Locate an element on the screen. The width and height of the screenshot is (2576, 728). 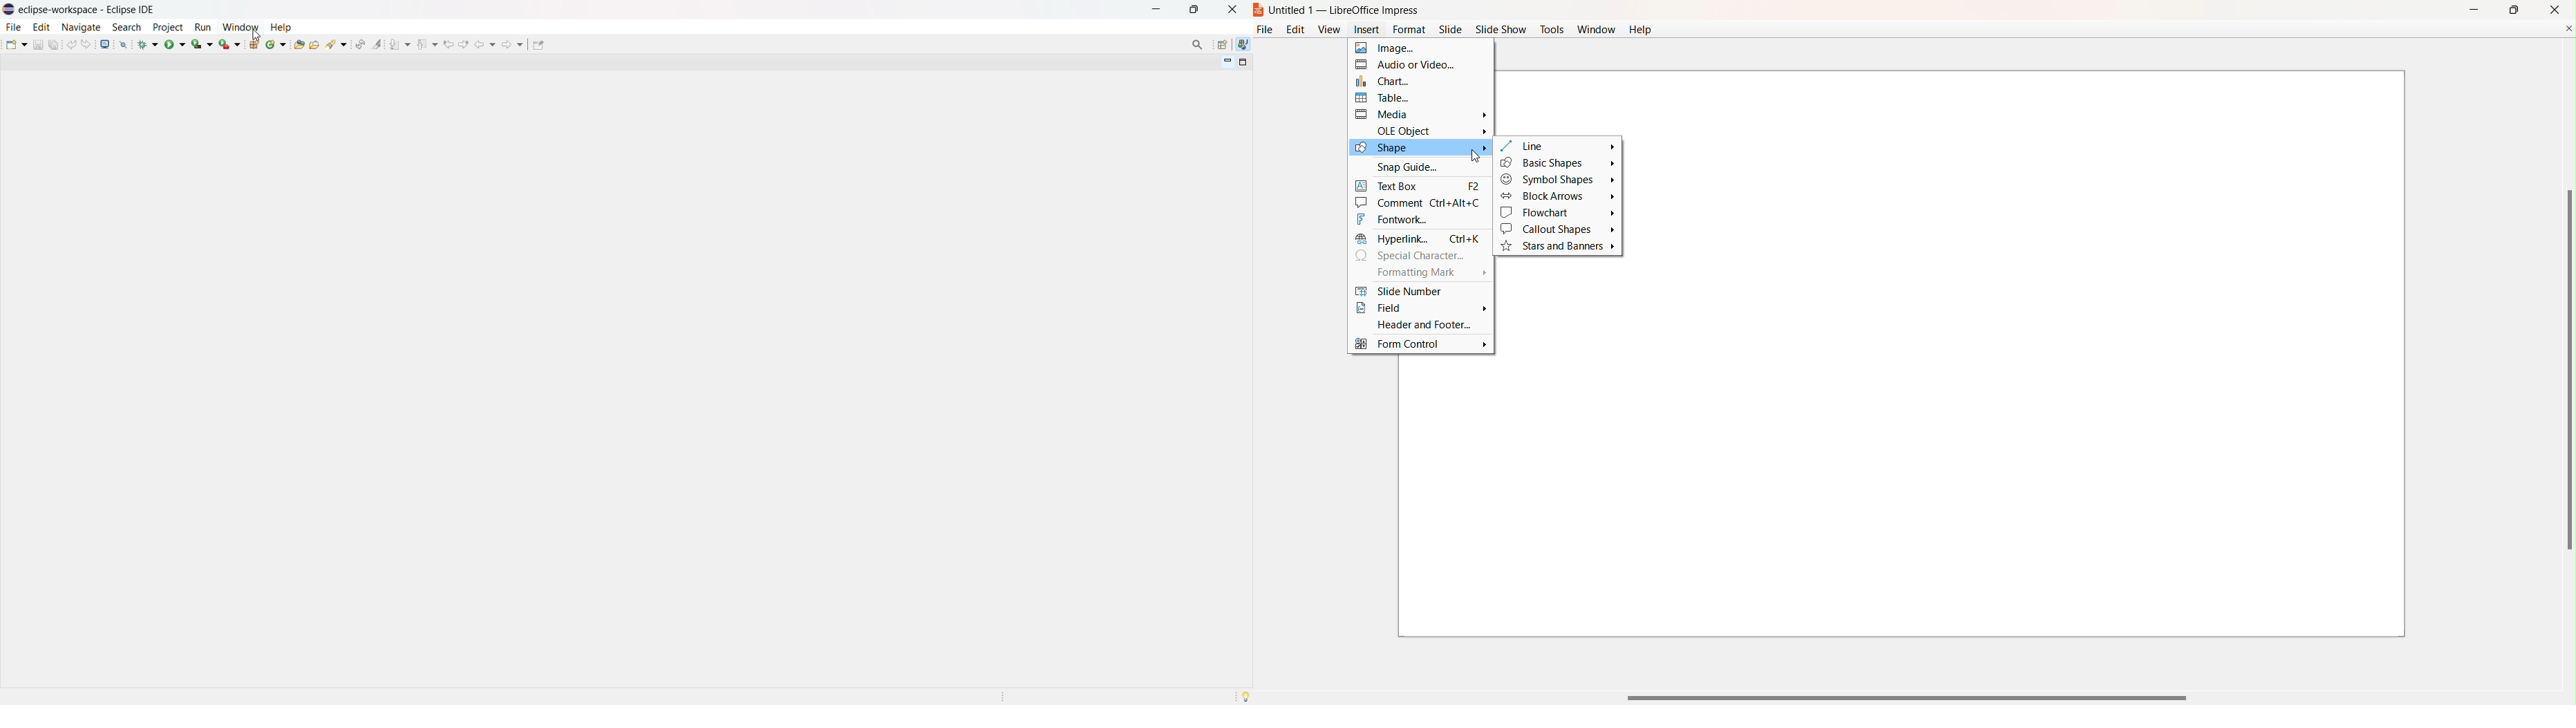
minimize view is located at coordinates (1226, 61).